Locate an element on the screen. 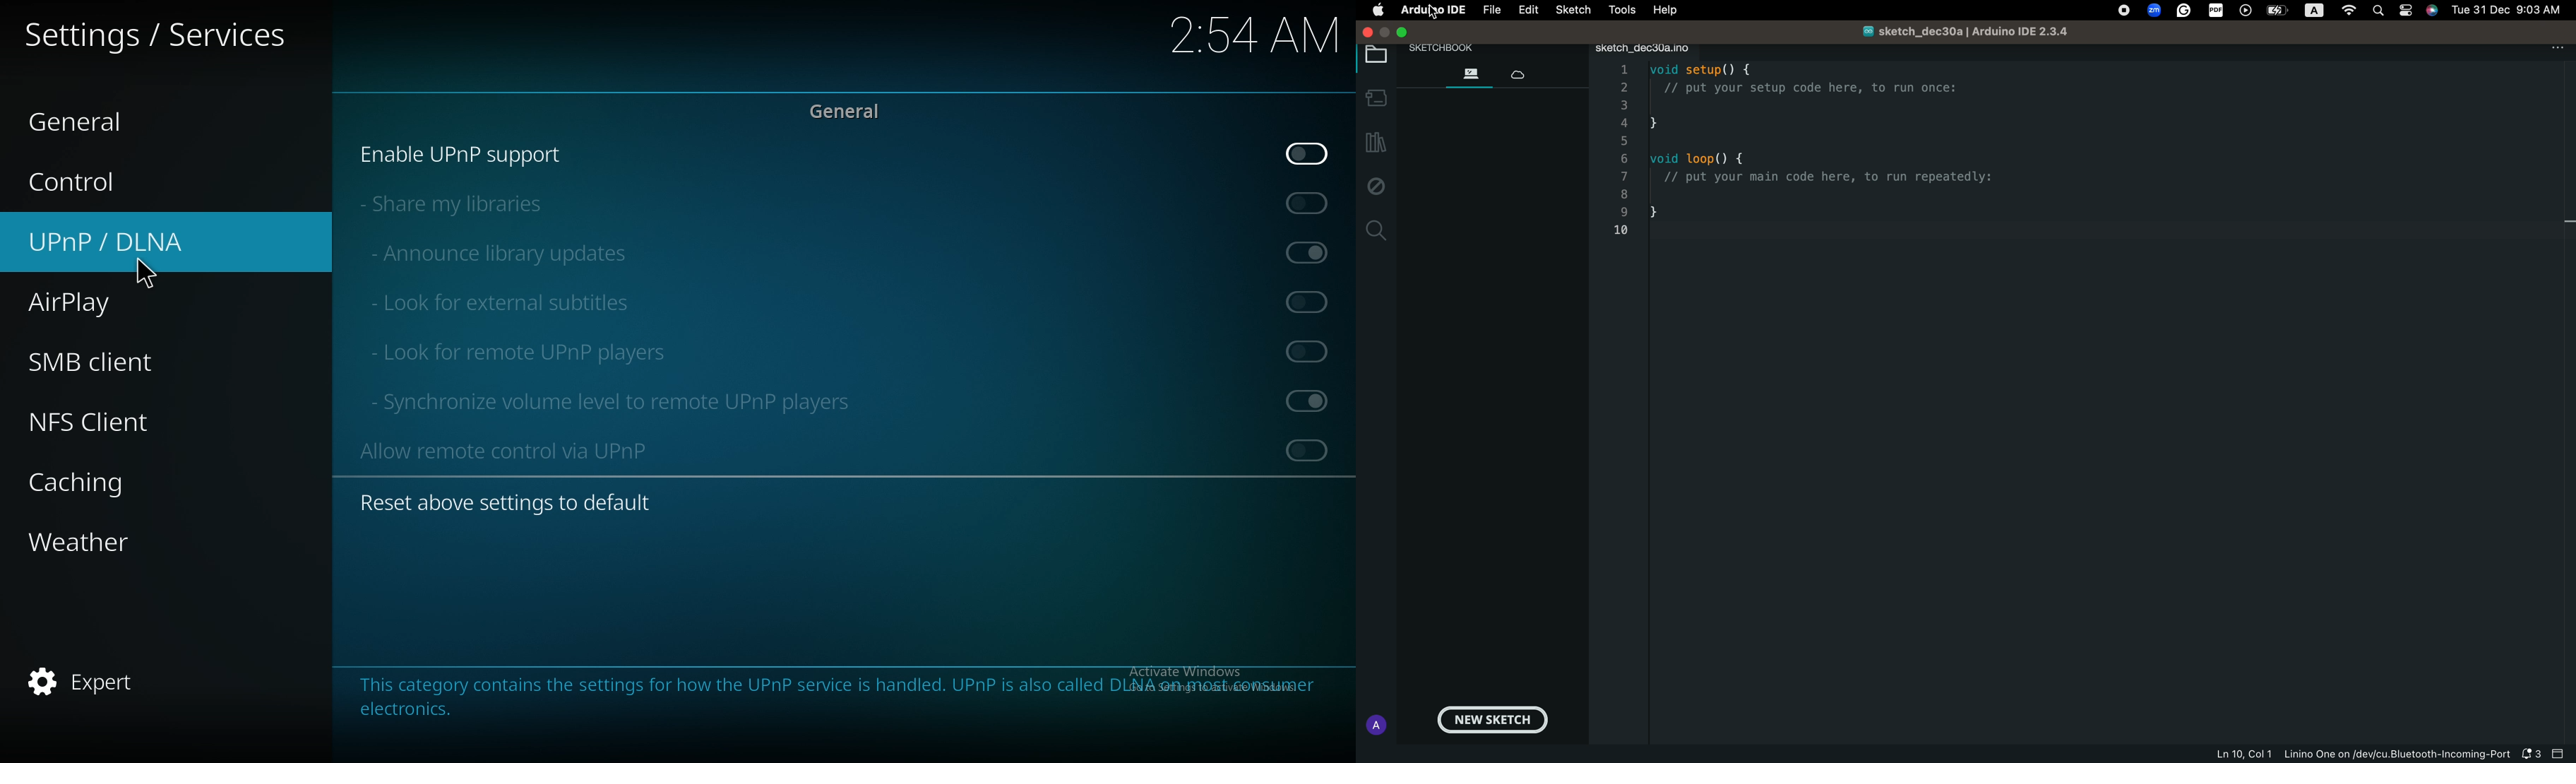 This screenshot has height=784, width=2576. Pointer Cursor is located at coordinates (145, 271).